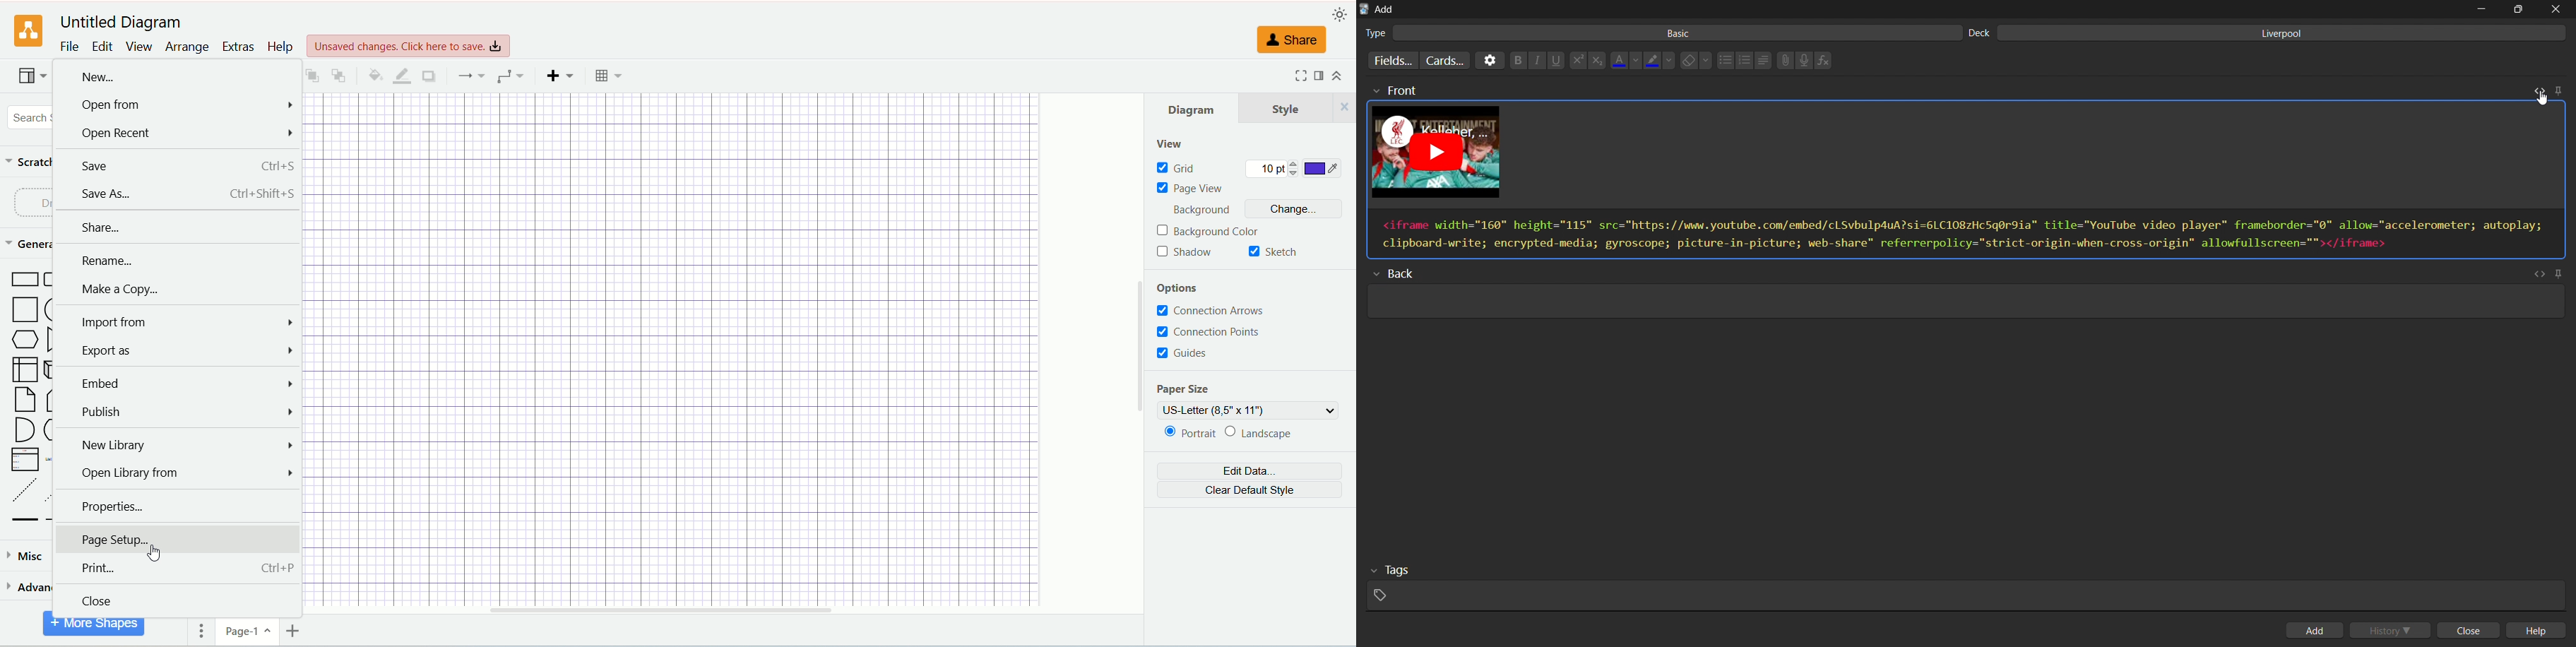 The image size is (2576, 672). Describe the element at coordinates (1826, 60) in the screenshot. I see `insert function` at that location.